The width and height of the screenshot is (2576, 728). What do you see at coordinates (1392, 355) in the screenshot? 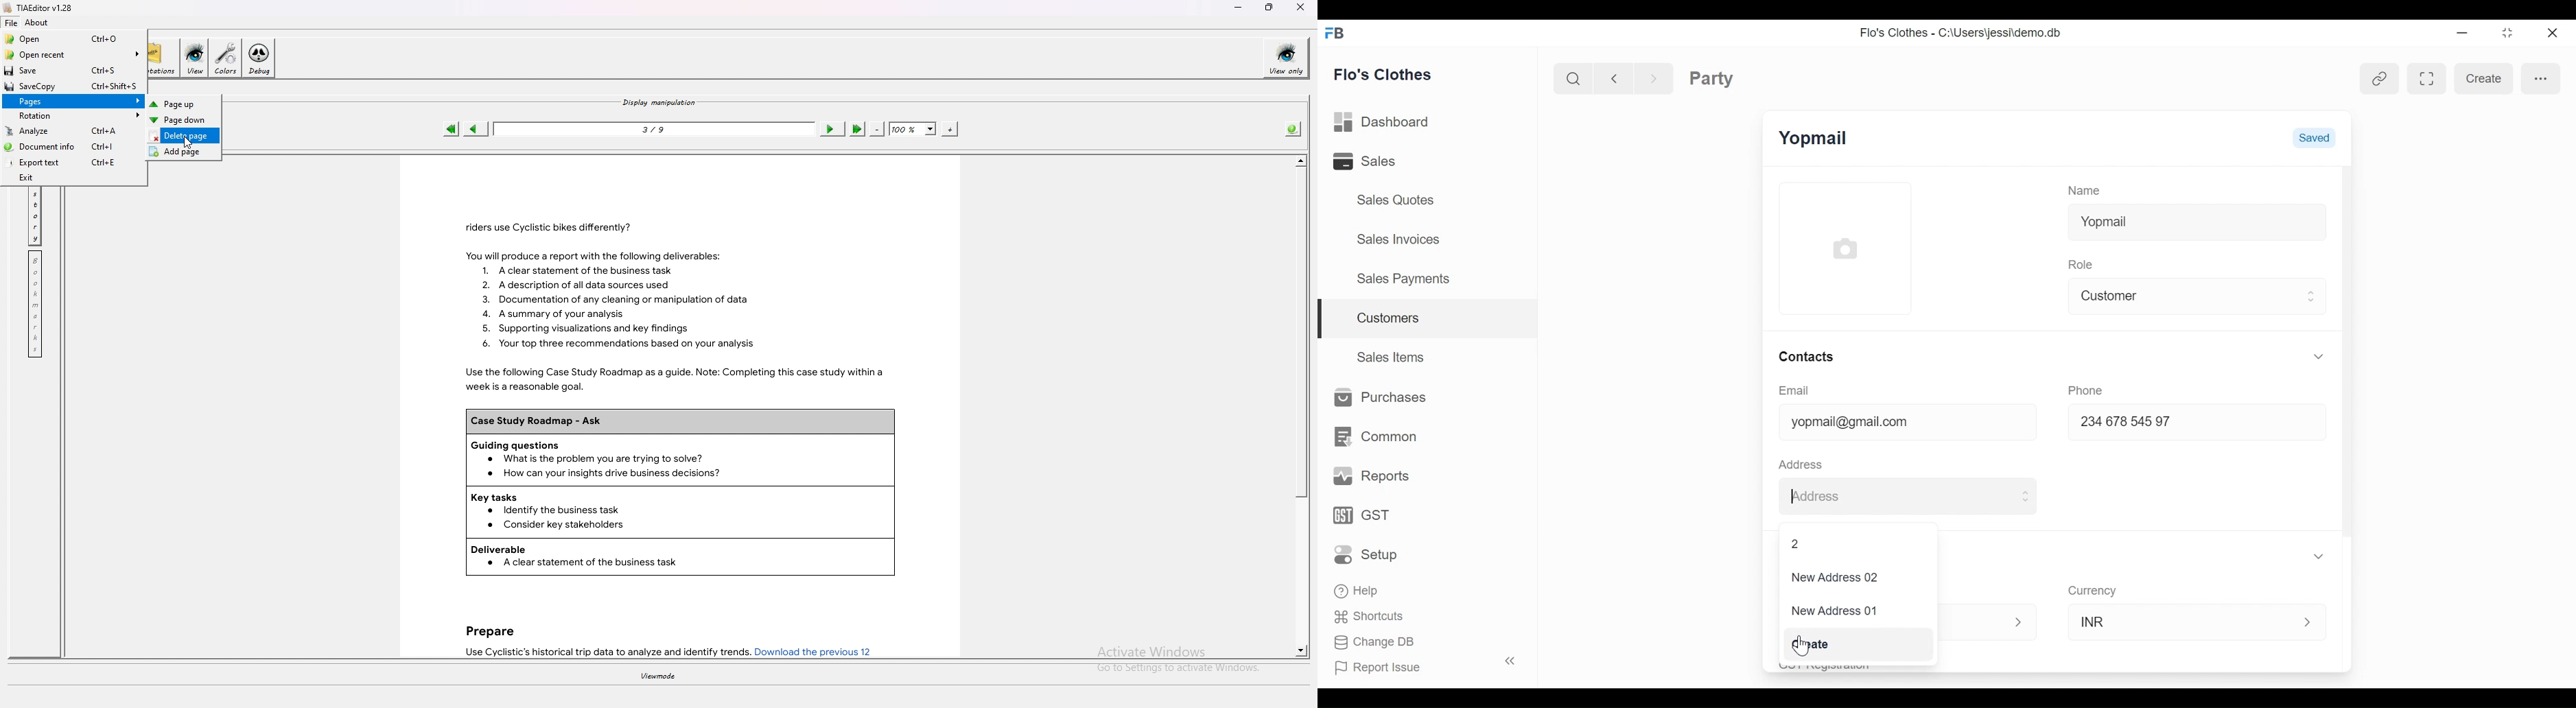
I see `Sales Items` at bounding box center [1392, 355].